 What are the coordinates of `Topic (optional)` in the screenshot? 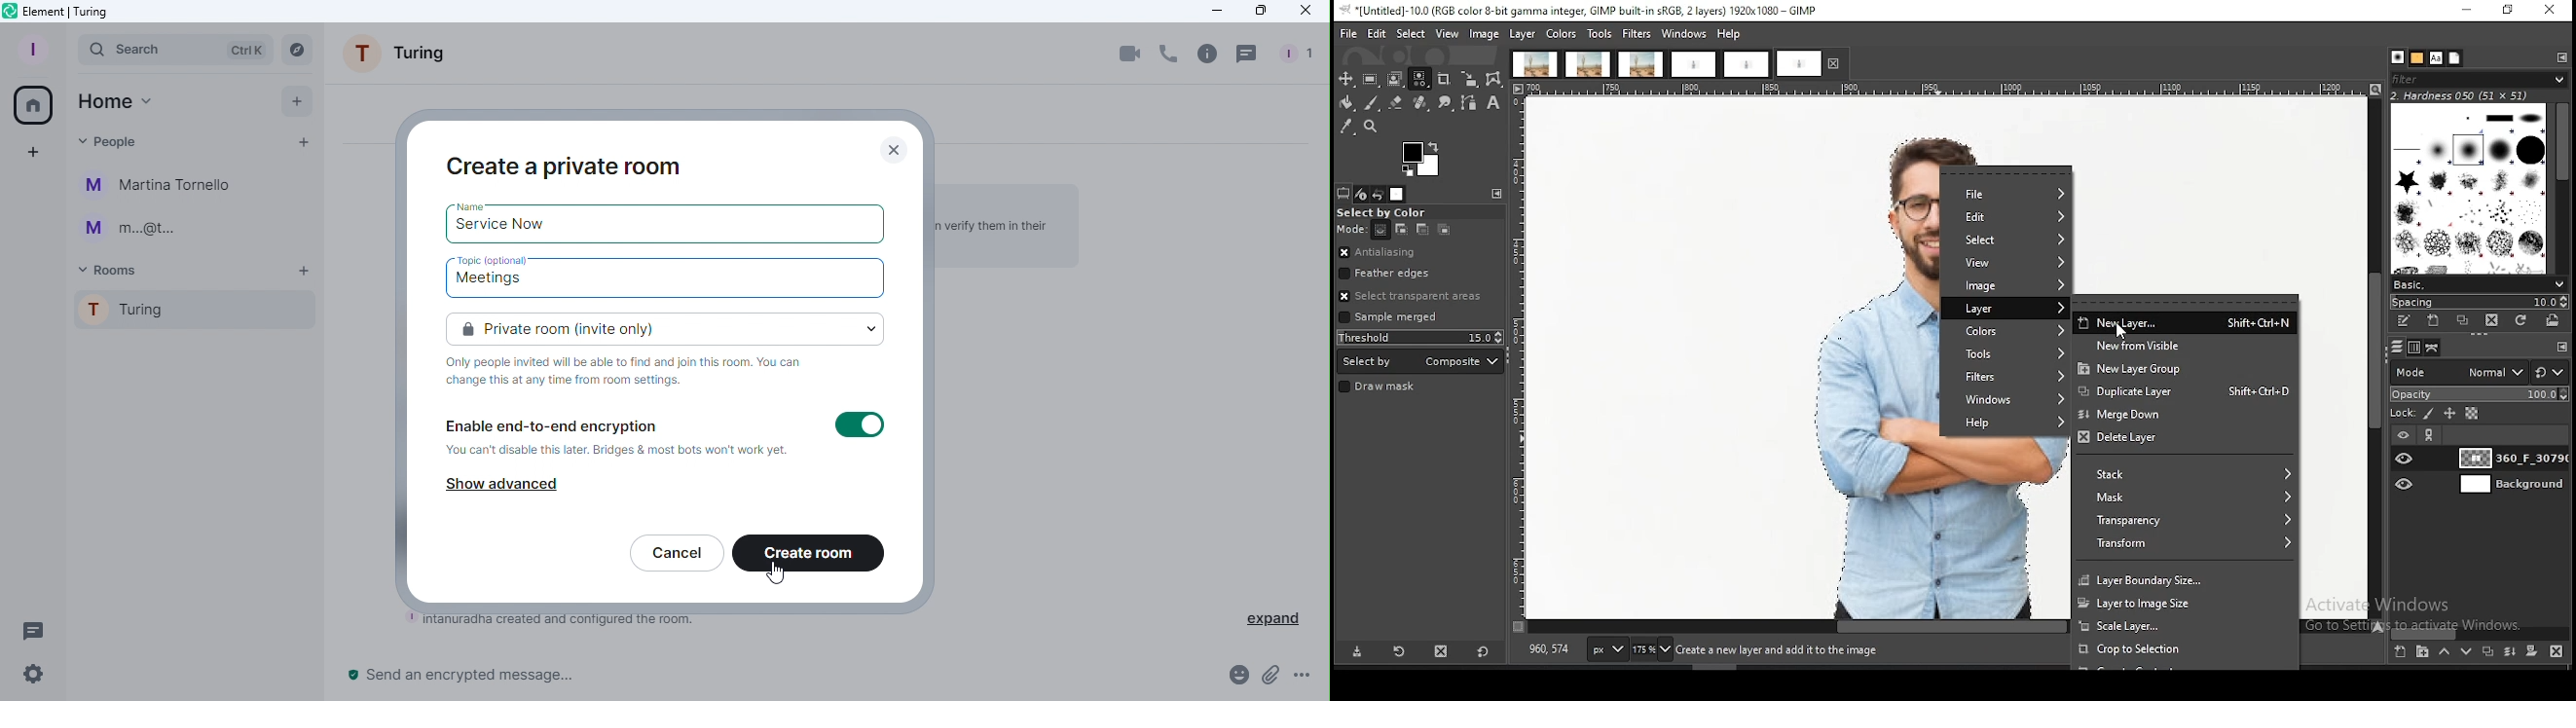 It's located at (498, 261).